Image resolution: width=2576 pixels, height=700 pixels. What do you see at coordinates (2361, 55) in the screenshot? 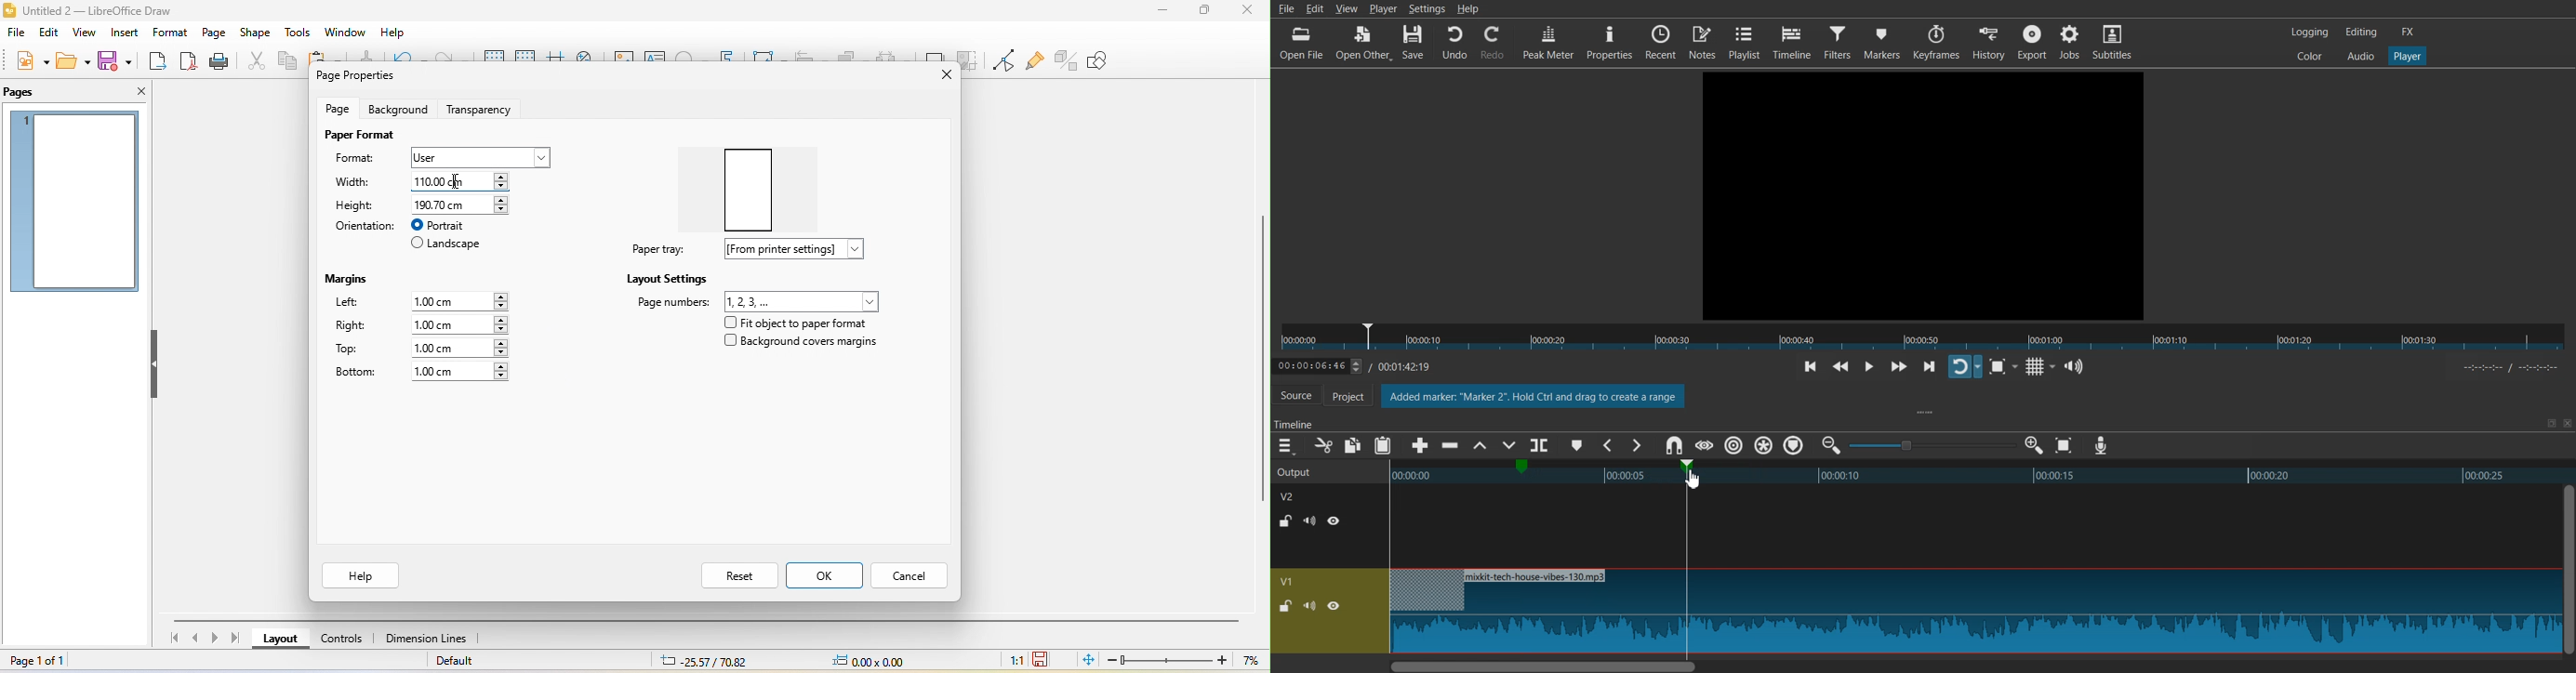
I see `Audio` at bounding box center [2361, 55].